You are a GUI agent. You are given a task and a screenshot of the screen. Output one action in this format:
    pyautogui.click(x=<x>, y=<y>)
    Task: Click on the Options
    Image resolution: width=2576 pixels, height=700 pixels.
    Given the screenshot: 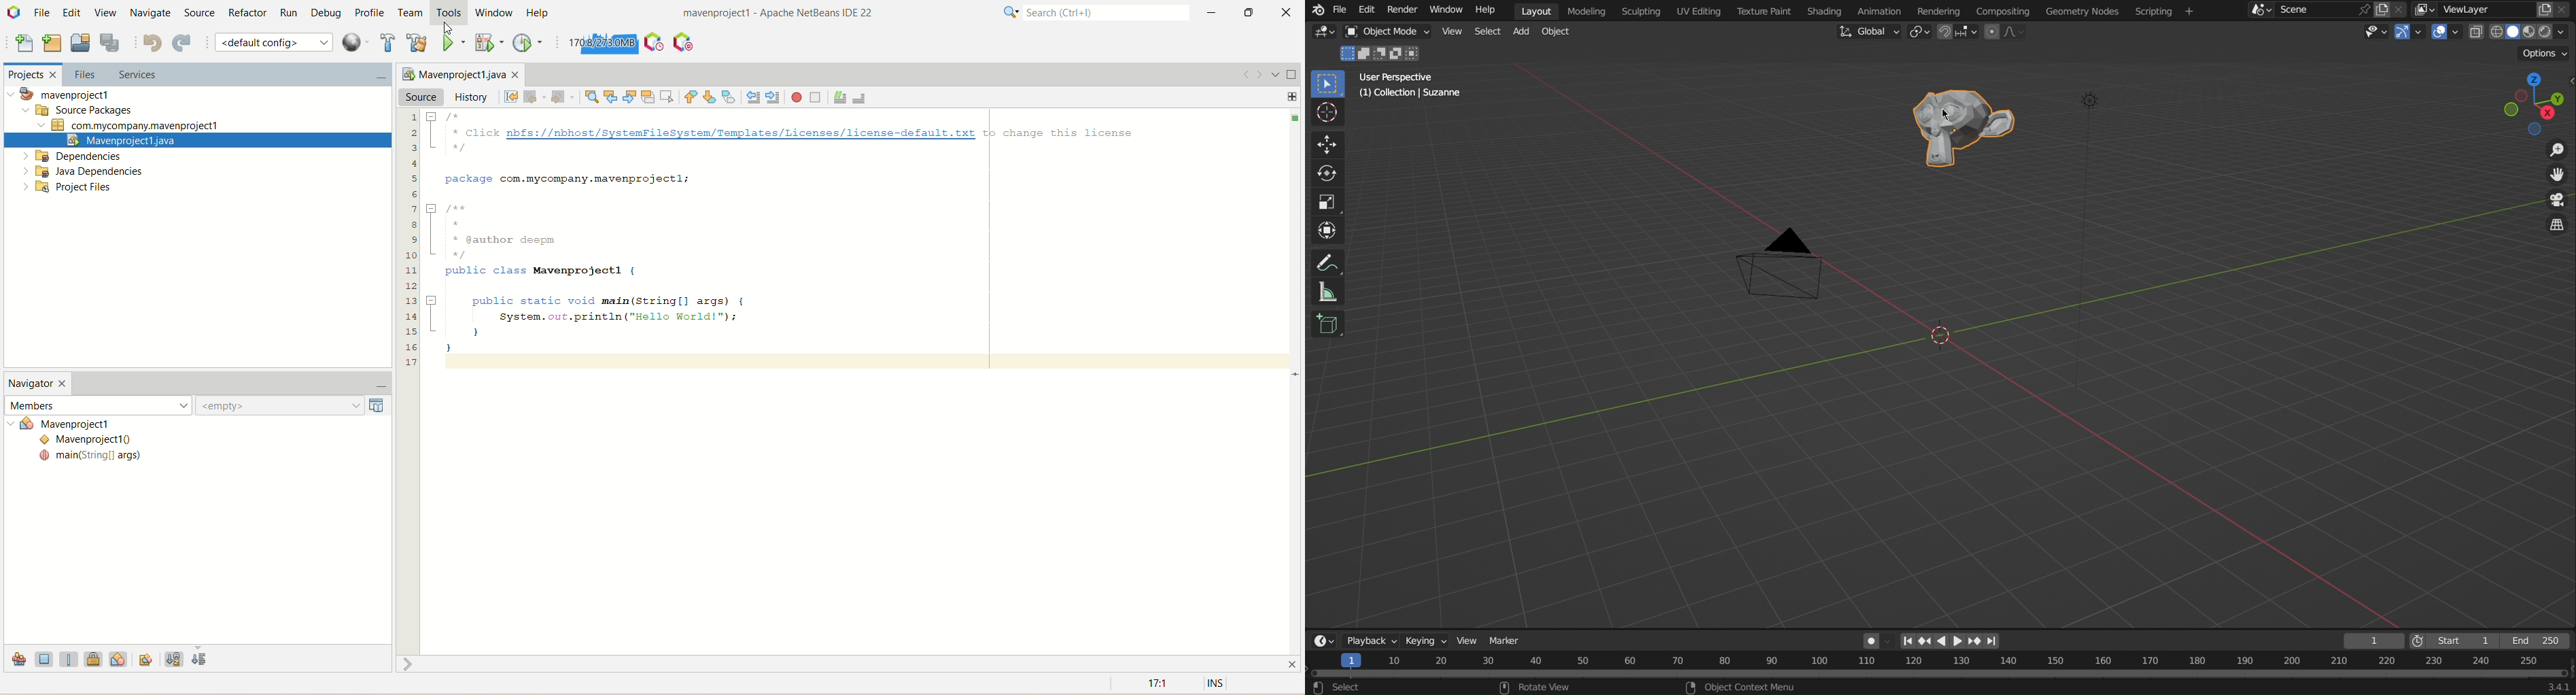 What is the action you would take?
    pyautogui.click(x=2545, y=52)
    